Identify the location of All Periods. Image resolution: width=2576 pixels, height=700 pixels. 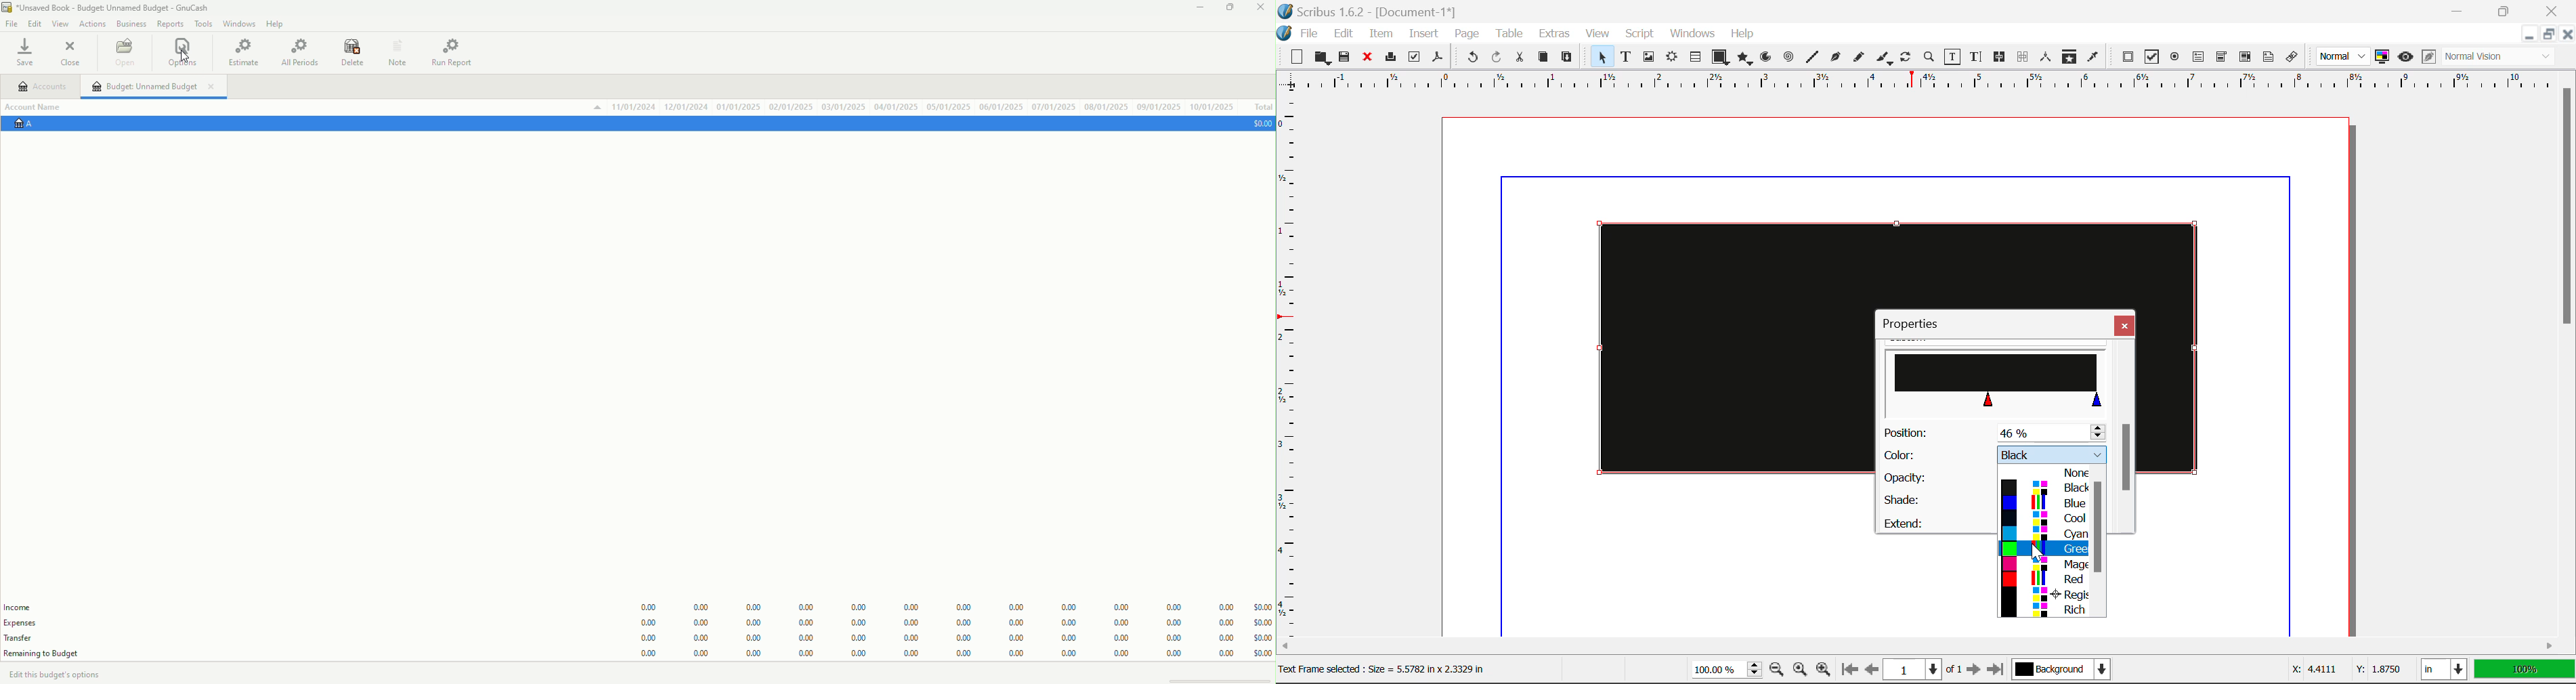
(299, 53).